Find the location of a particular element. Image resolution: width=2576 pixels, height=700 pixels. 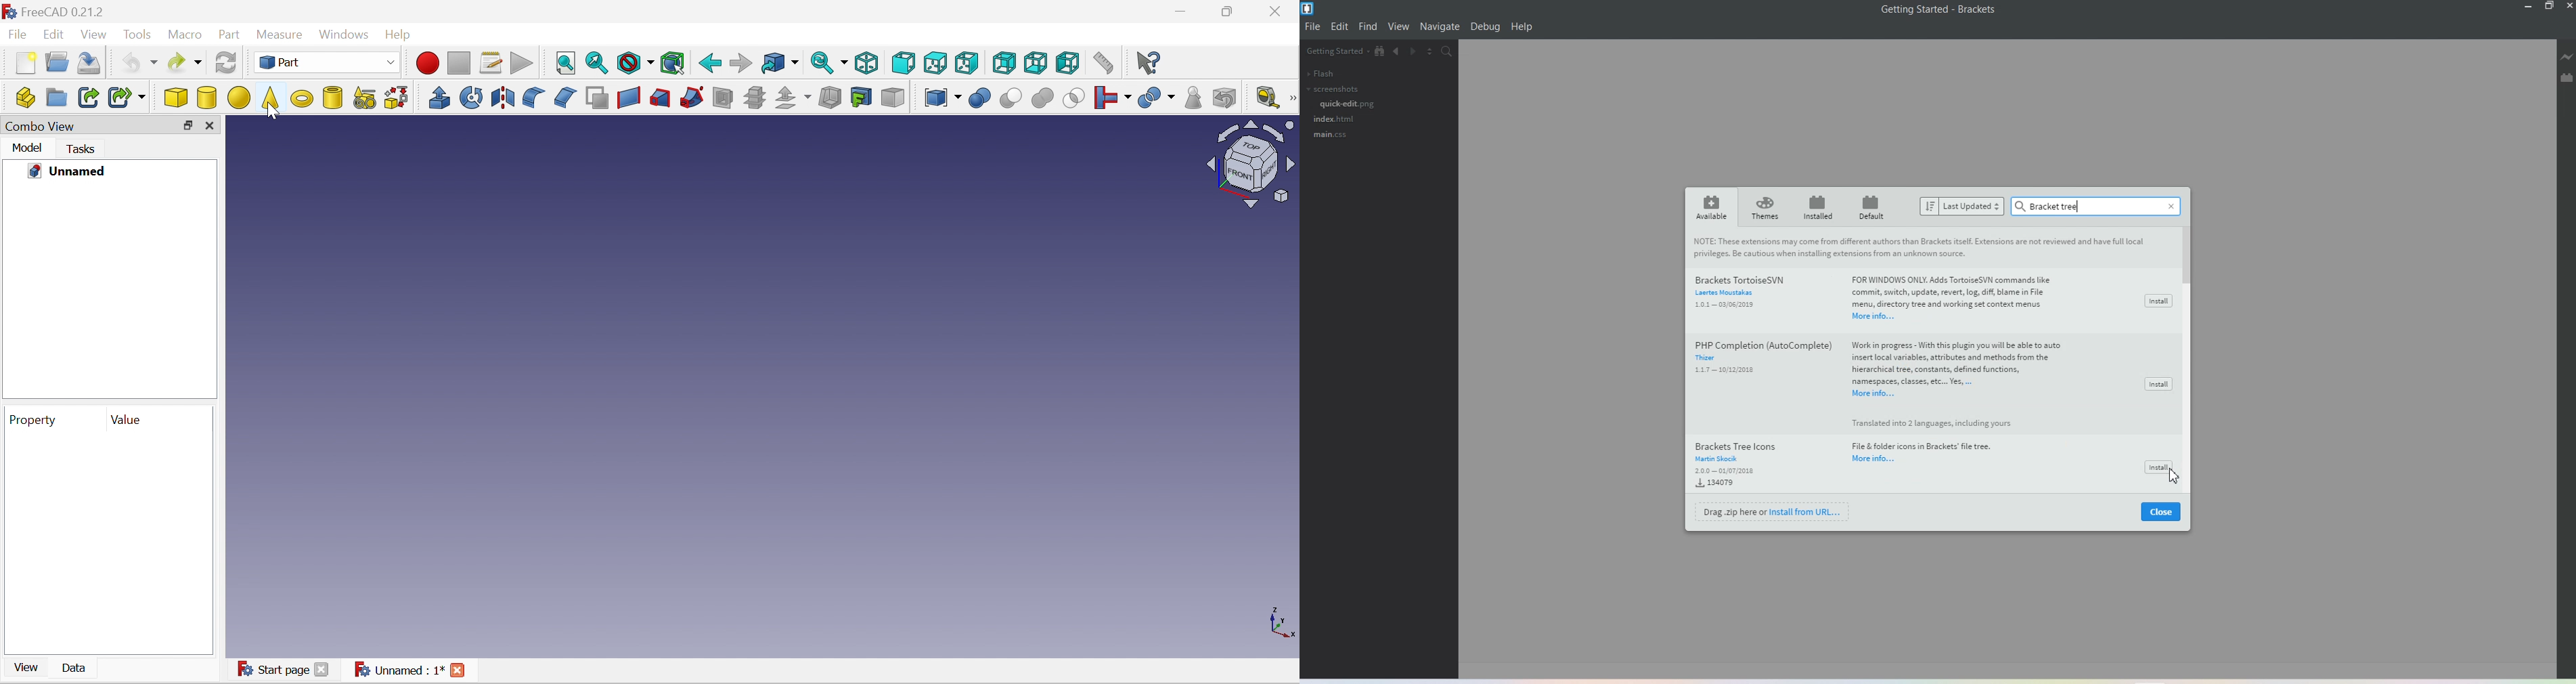

Fillet is located at coordinates (532, 98).